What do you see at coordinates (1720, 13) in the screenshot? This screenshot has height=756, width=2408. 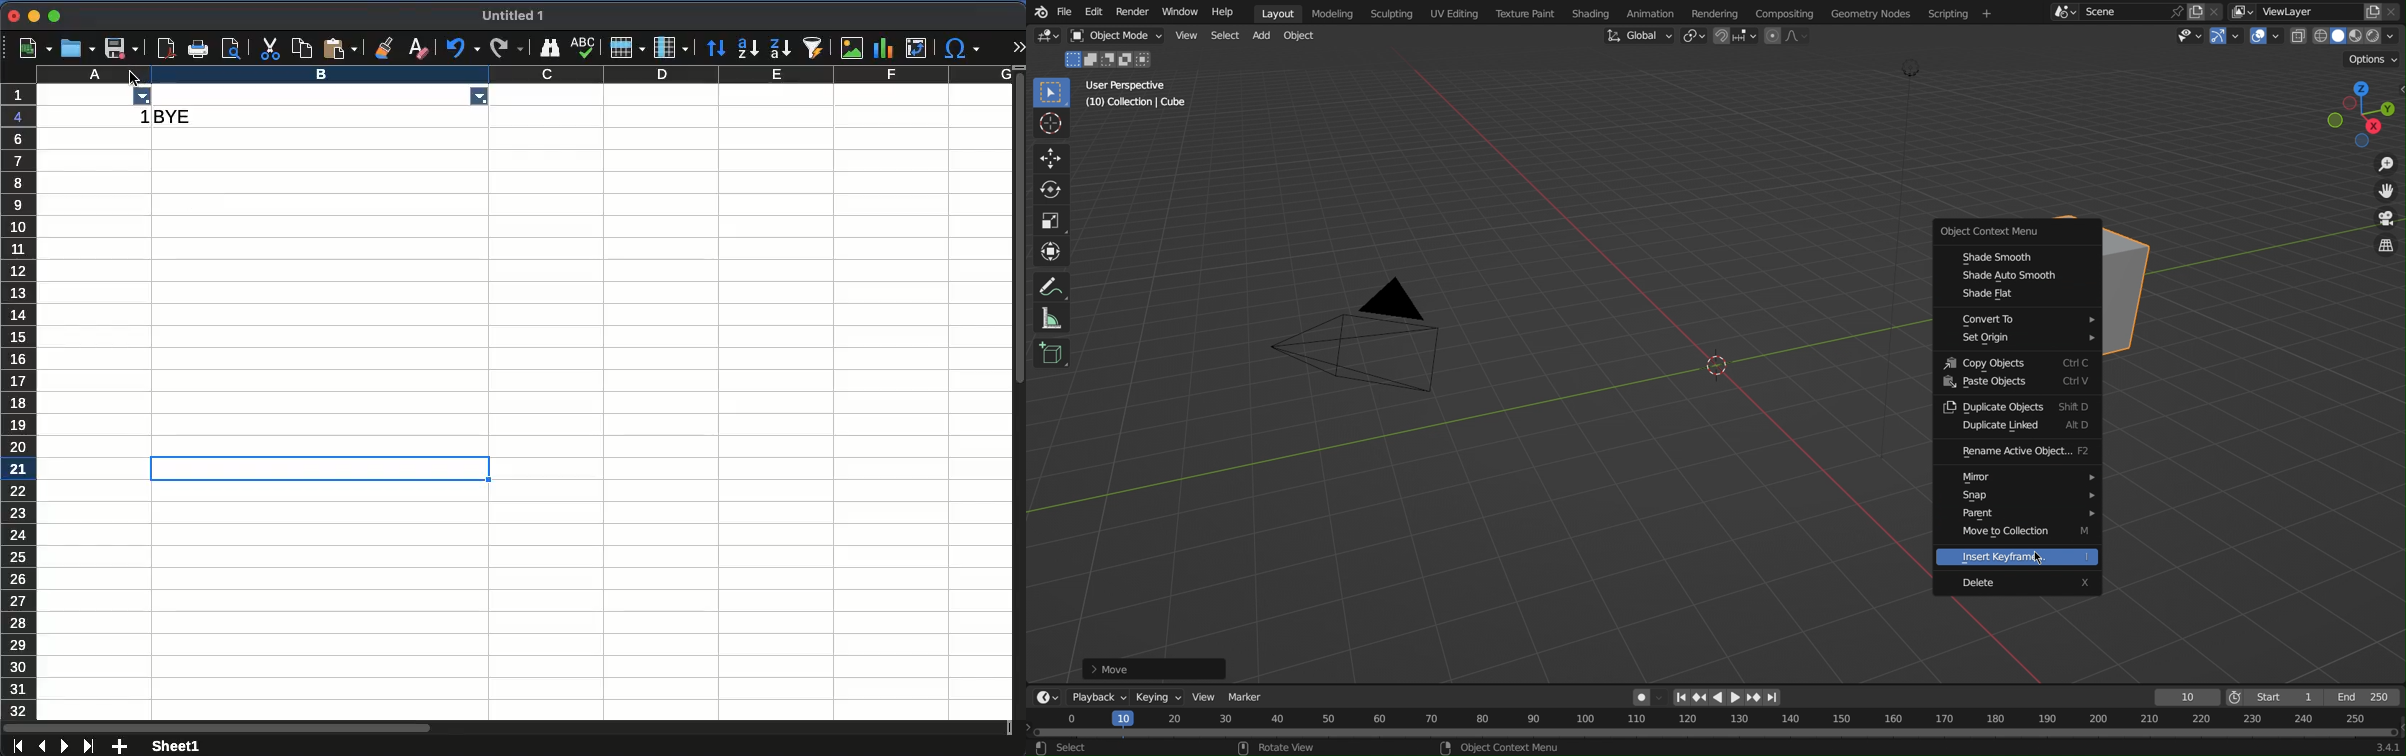 I see `Rendering` at bounding box center [1720, 13].